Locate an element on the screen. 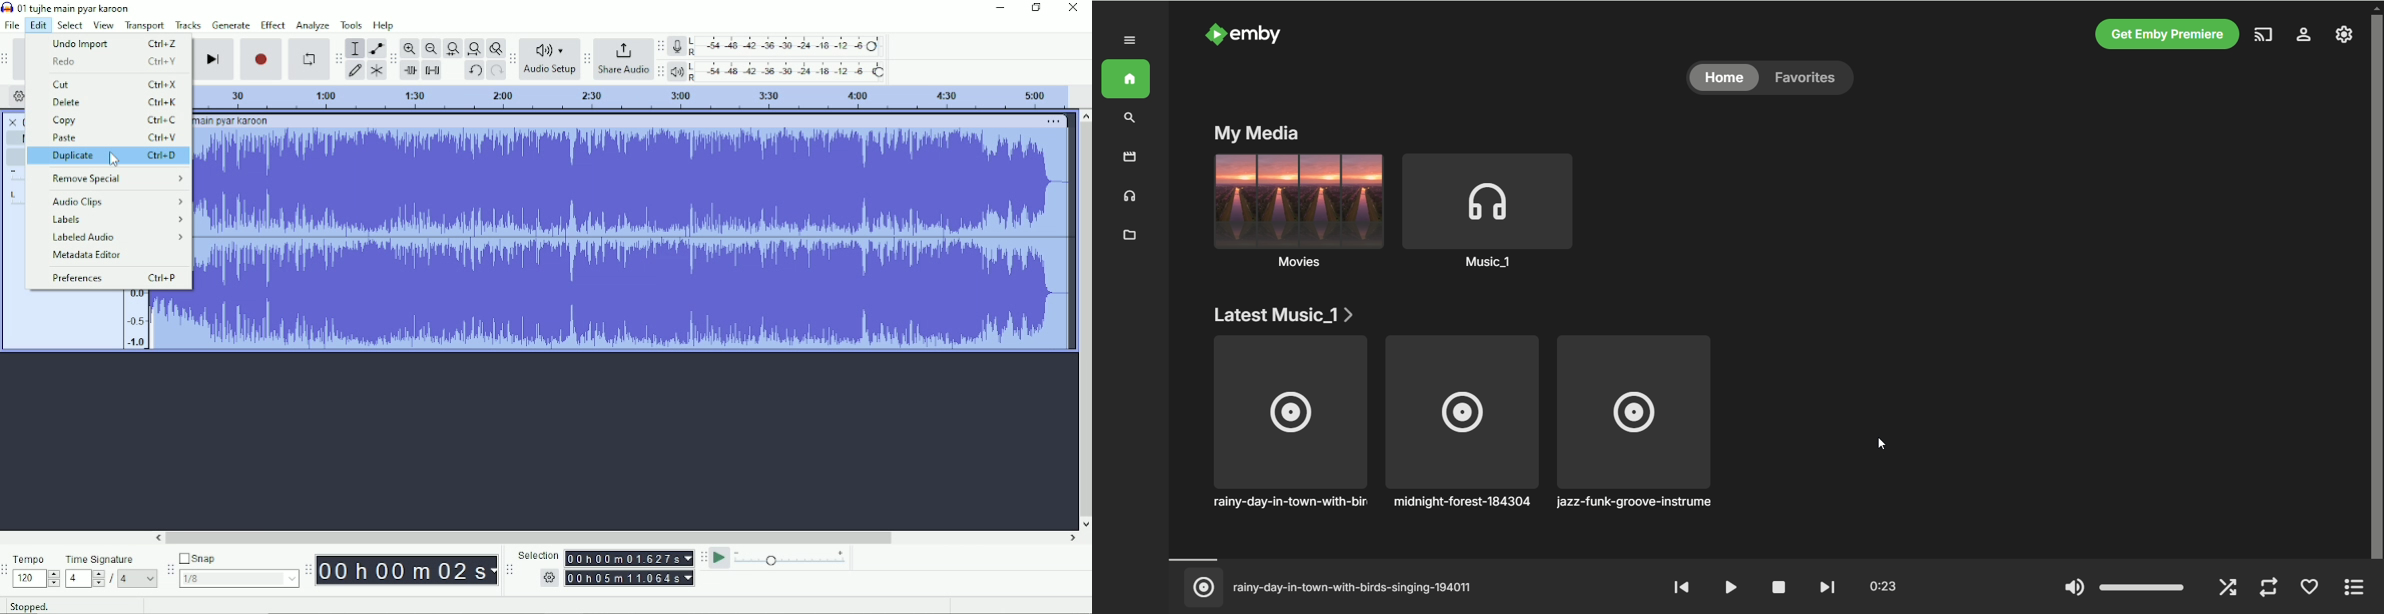 The image size is (2408, 616). 4 is located at coordinates (138, 579).